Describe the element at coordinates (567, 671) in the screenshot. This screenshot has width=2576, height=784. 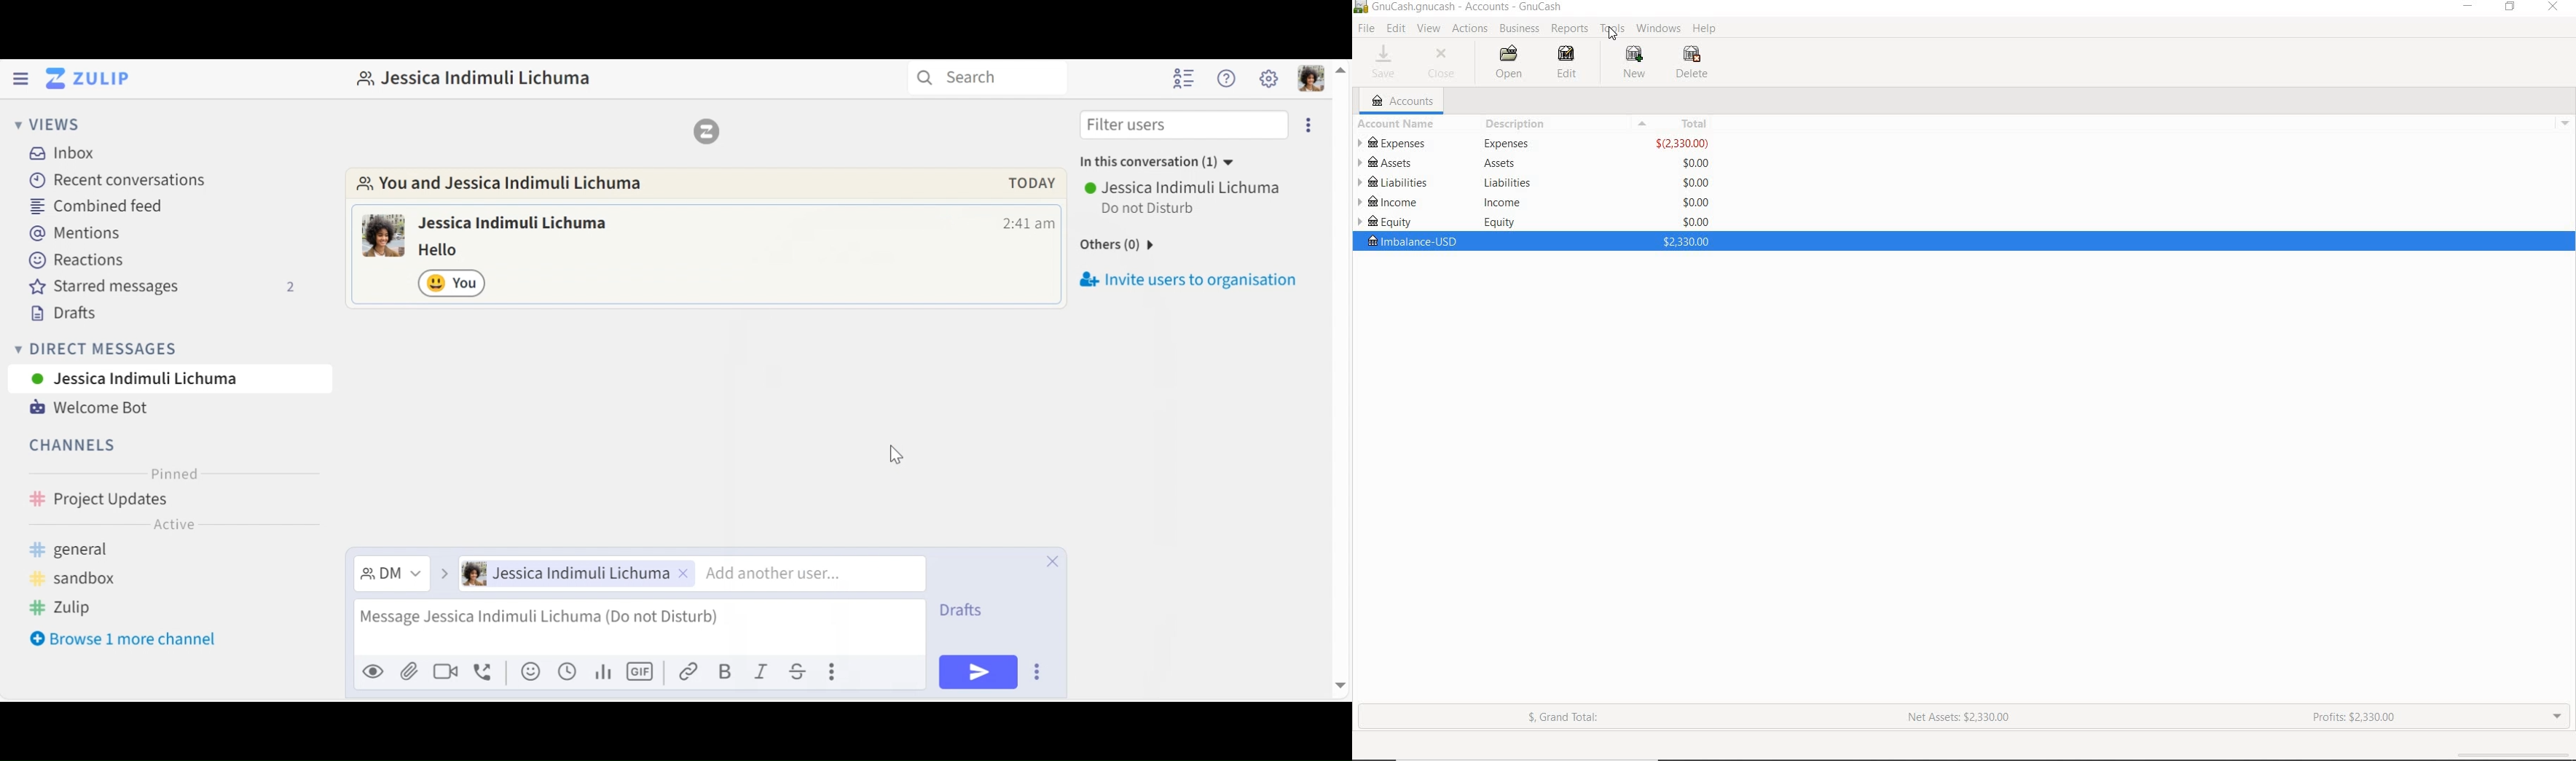
I see `Add global time` at that location.